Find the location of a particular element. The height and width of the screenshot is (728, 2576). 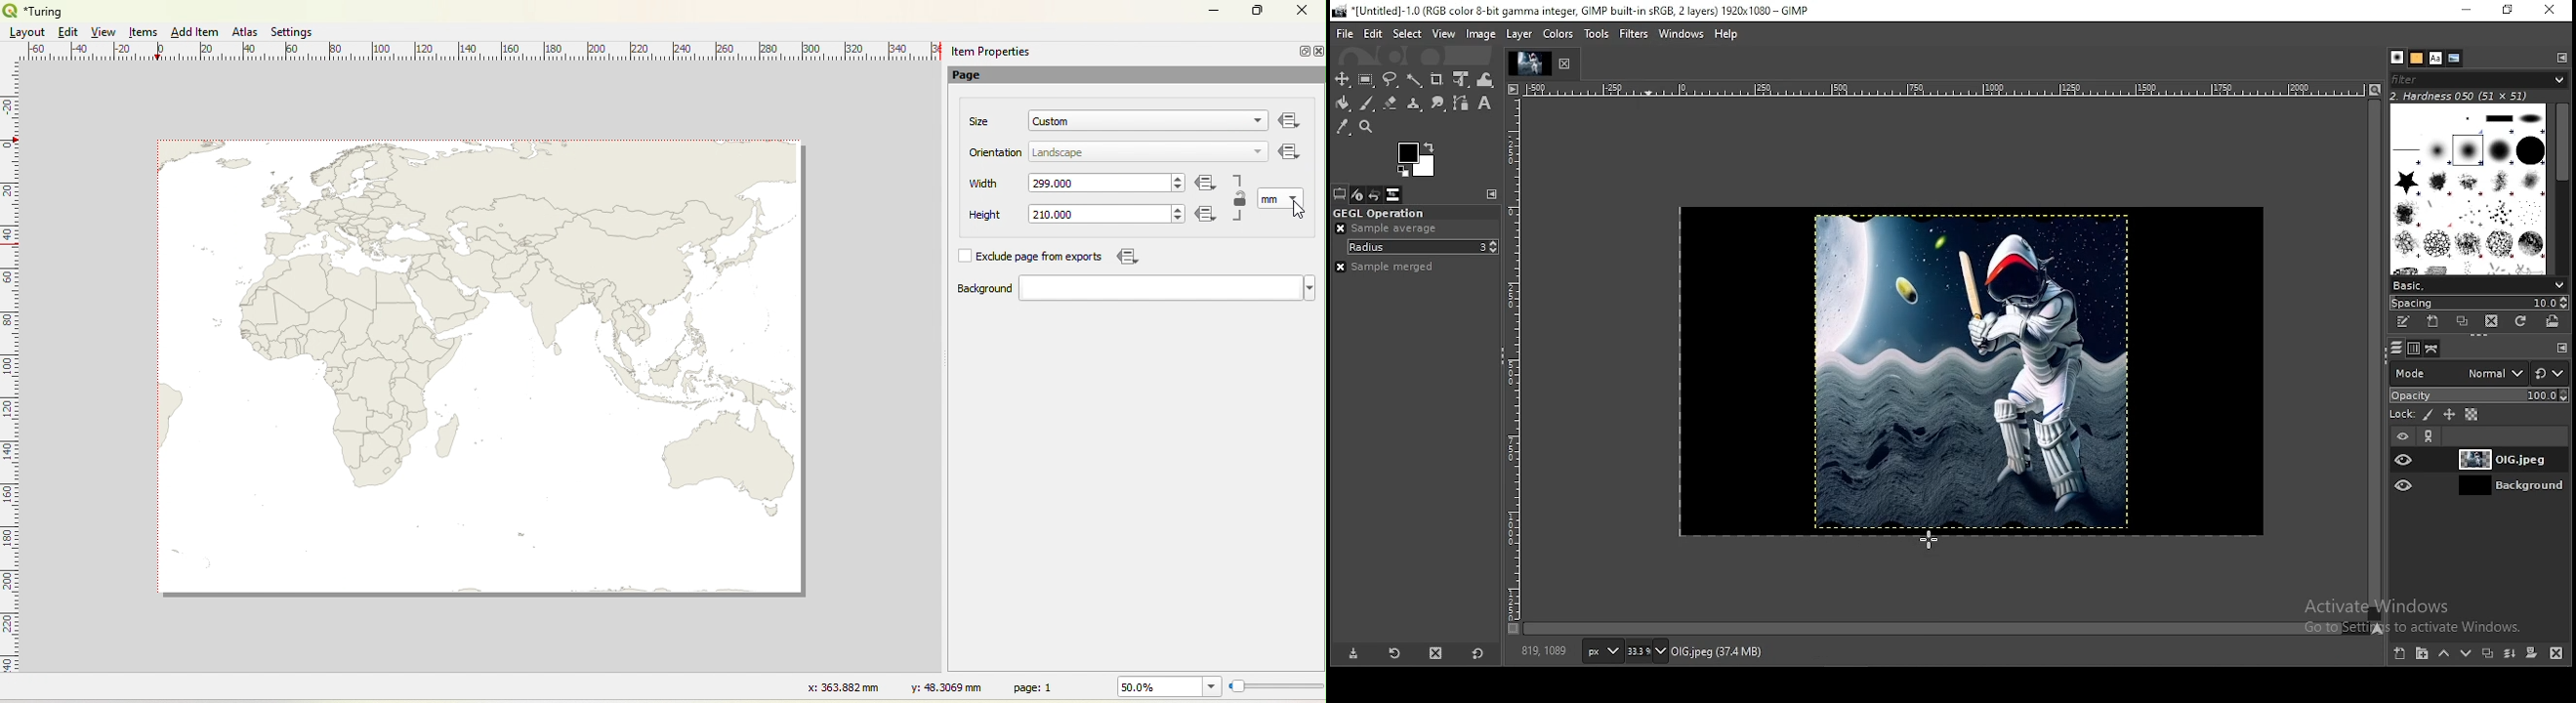

increase is located at coordinates (1176, 208).